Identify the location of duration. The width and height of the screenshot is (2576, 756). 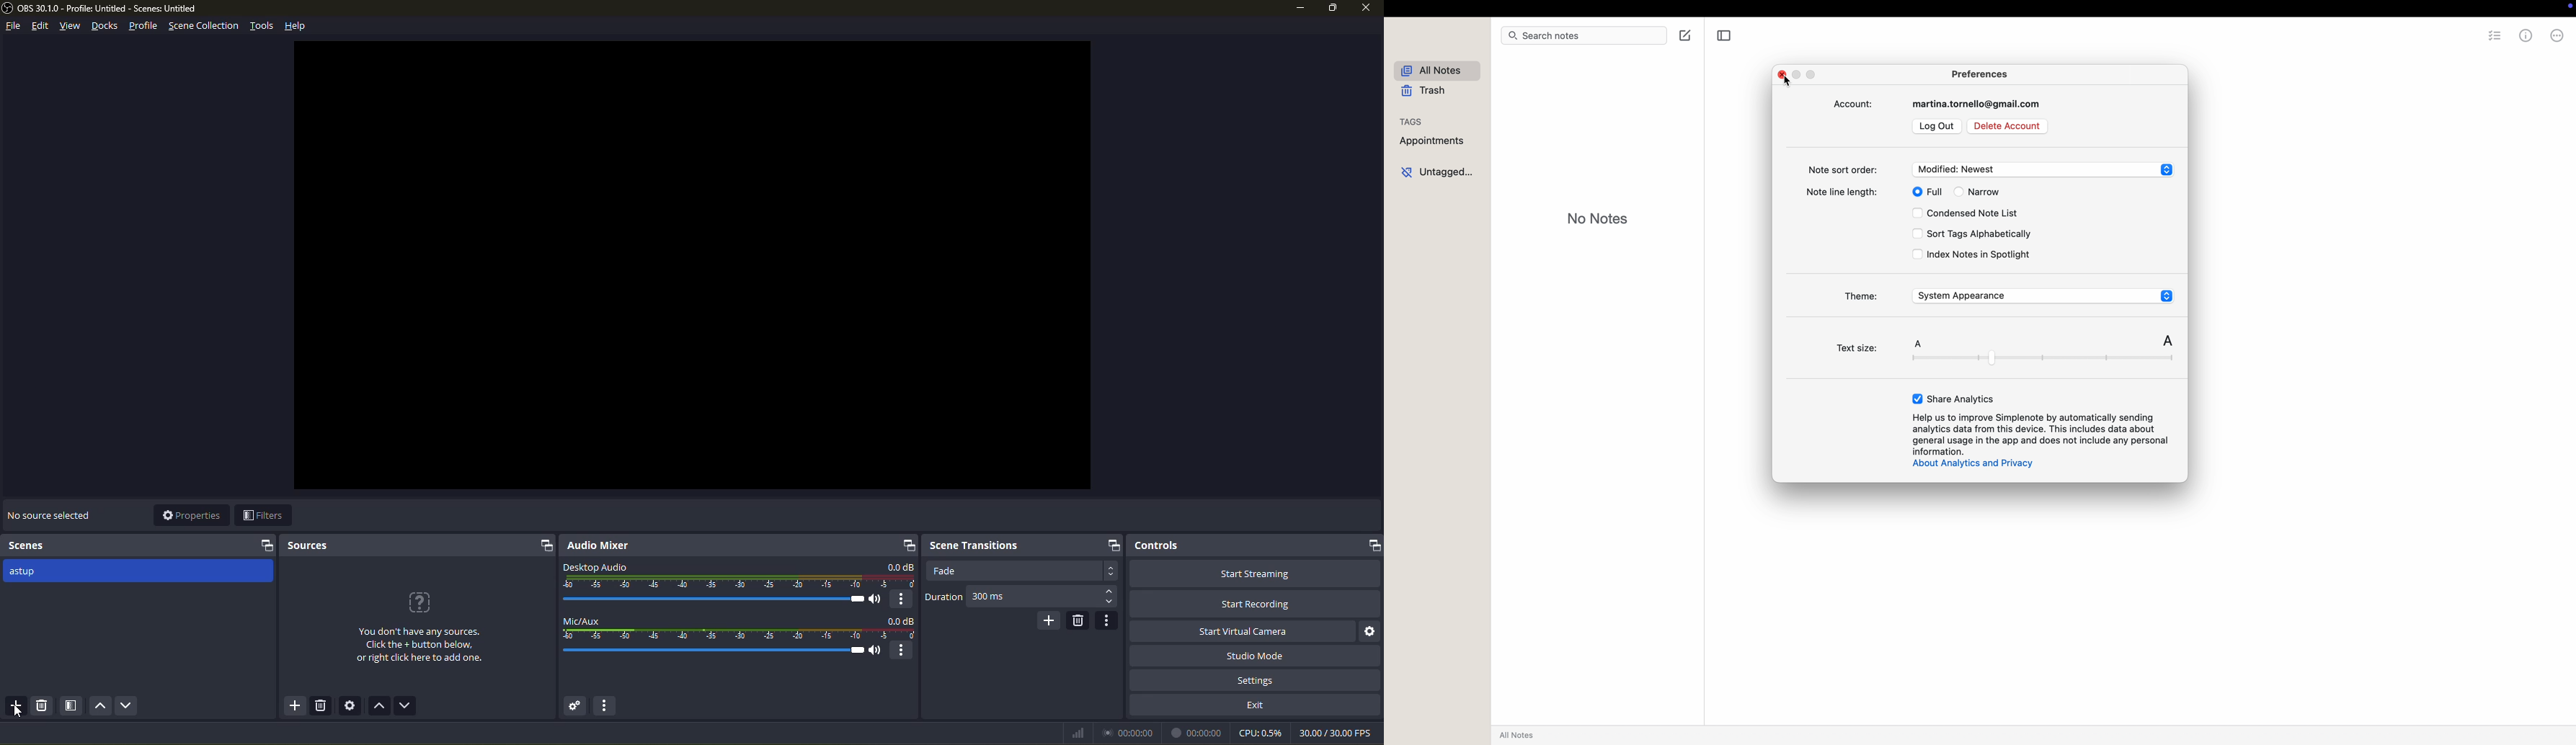
(944, 597).